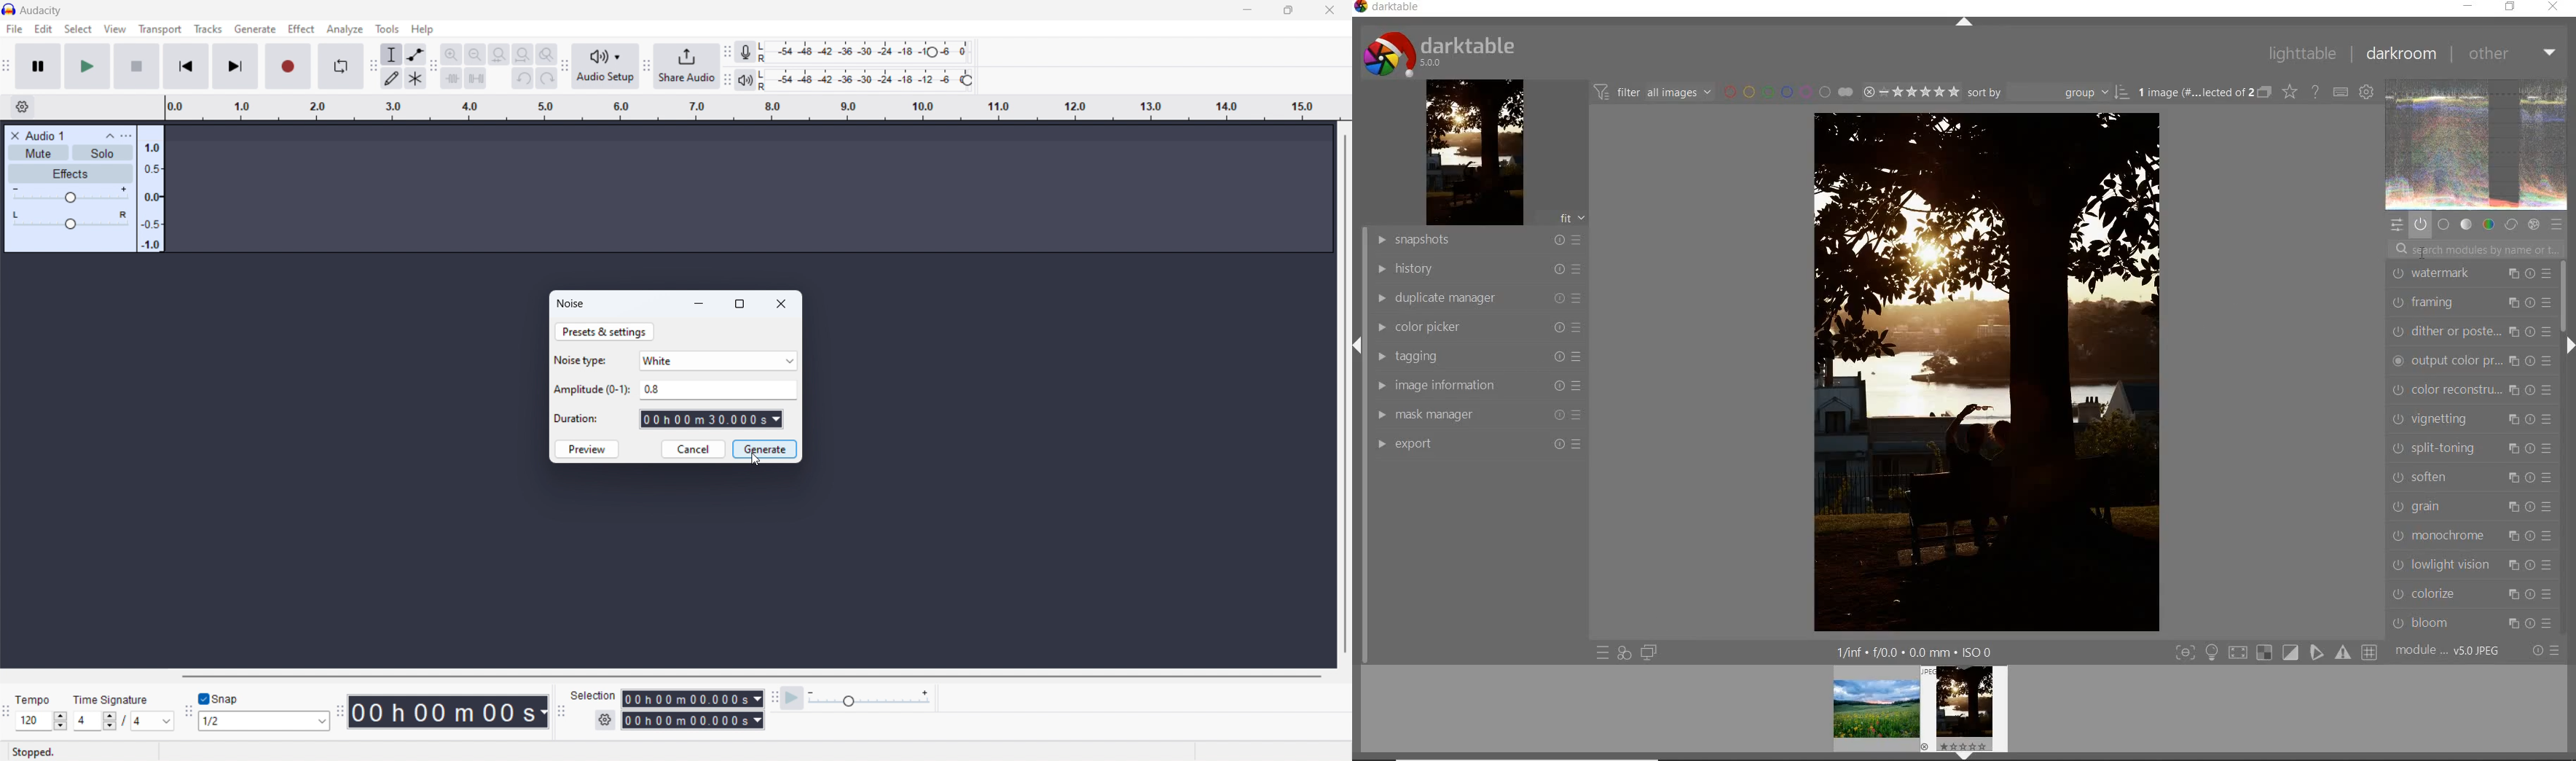 This screenshot has width=2576, height=784. What do you see at coordinates (1472, 298) in the screenshot?
I see `duplicate manager` at bounding box center [1472, 298].